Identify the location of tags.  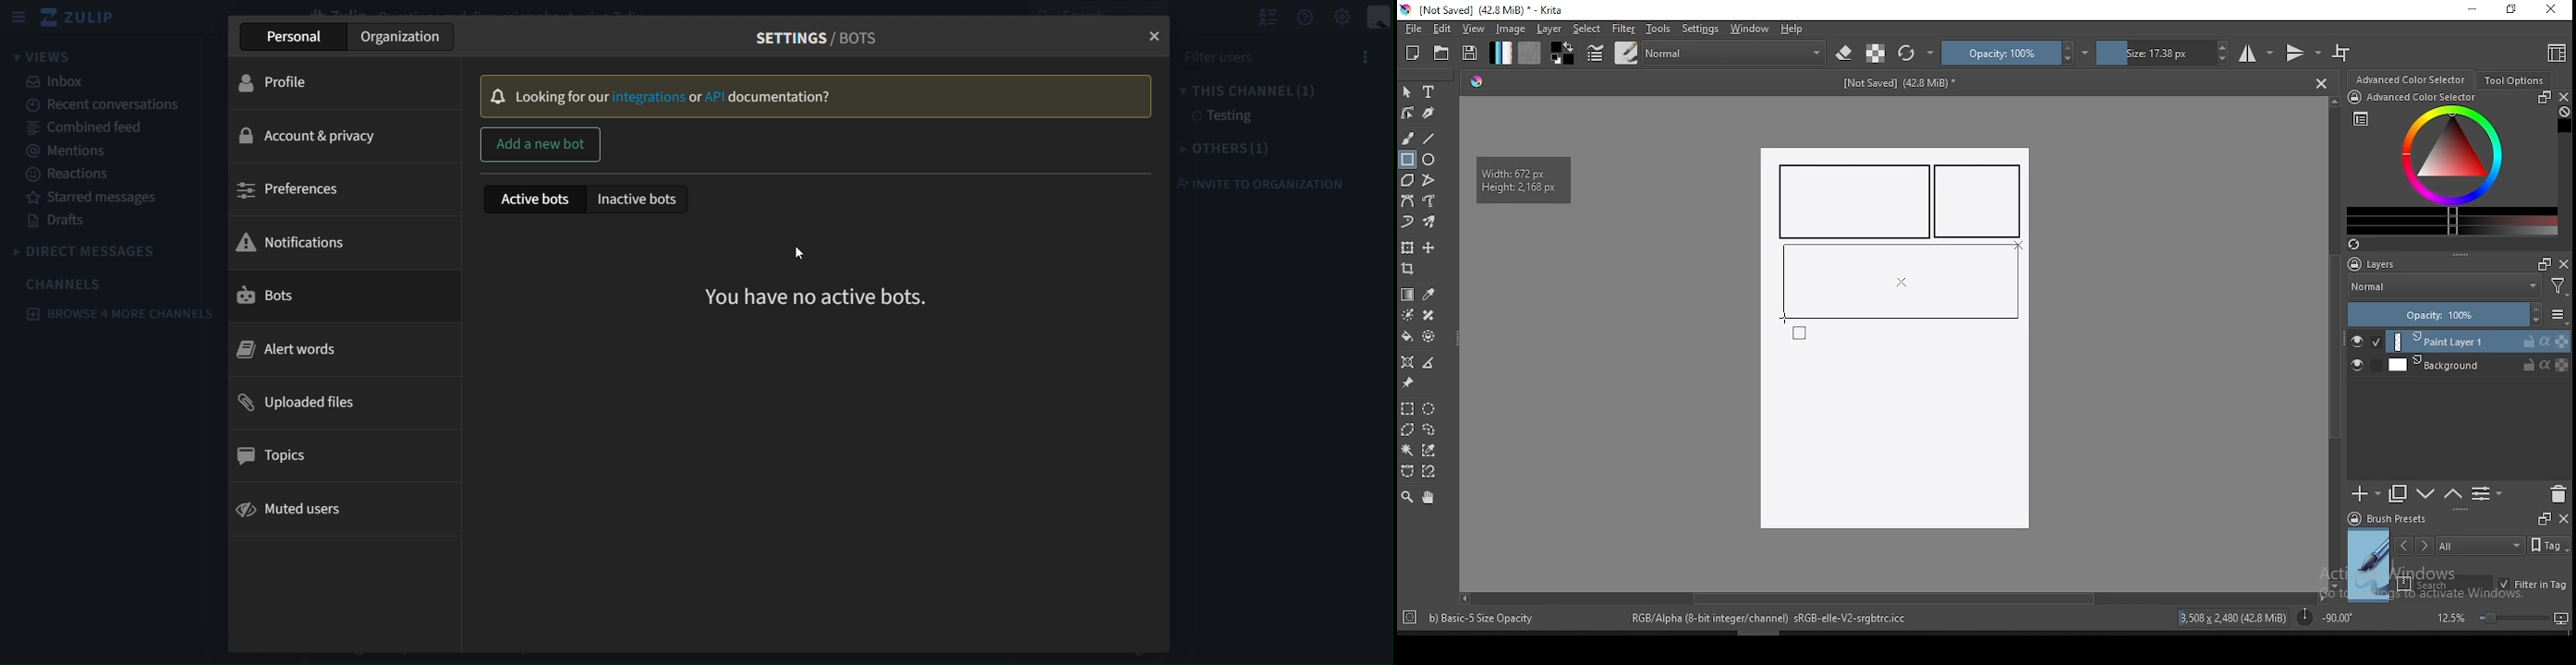
(2480, 545).